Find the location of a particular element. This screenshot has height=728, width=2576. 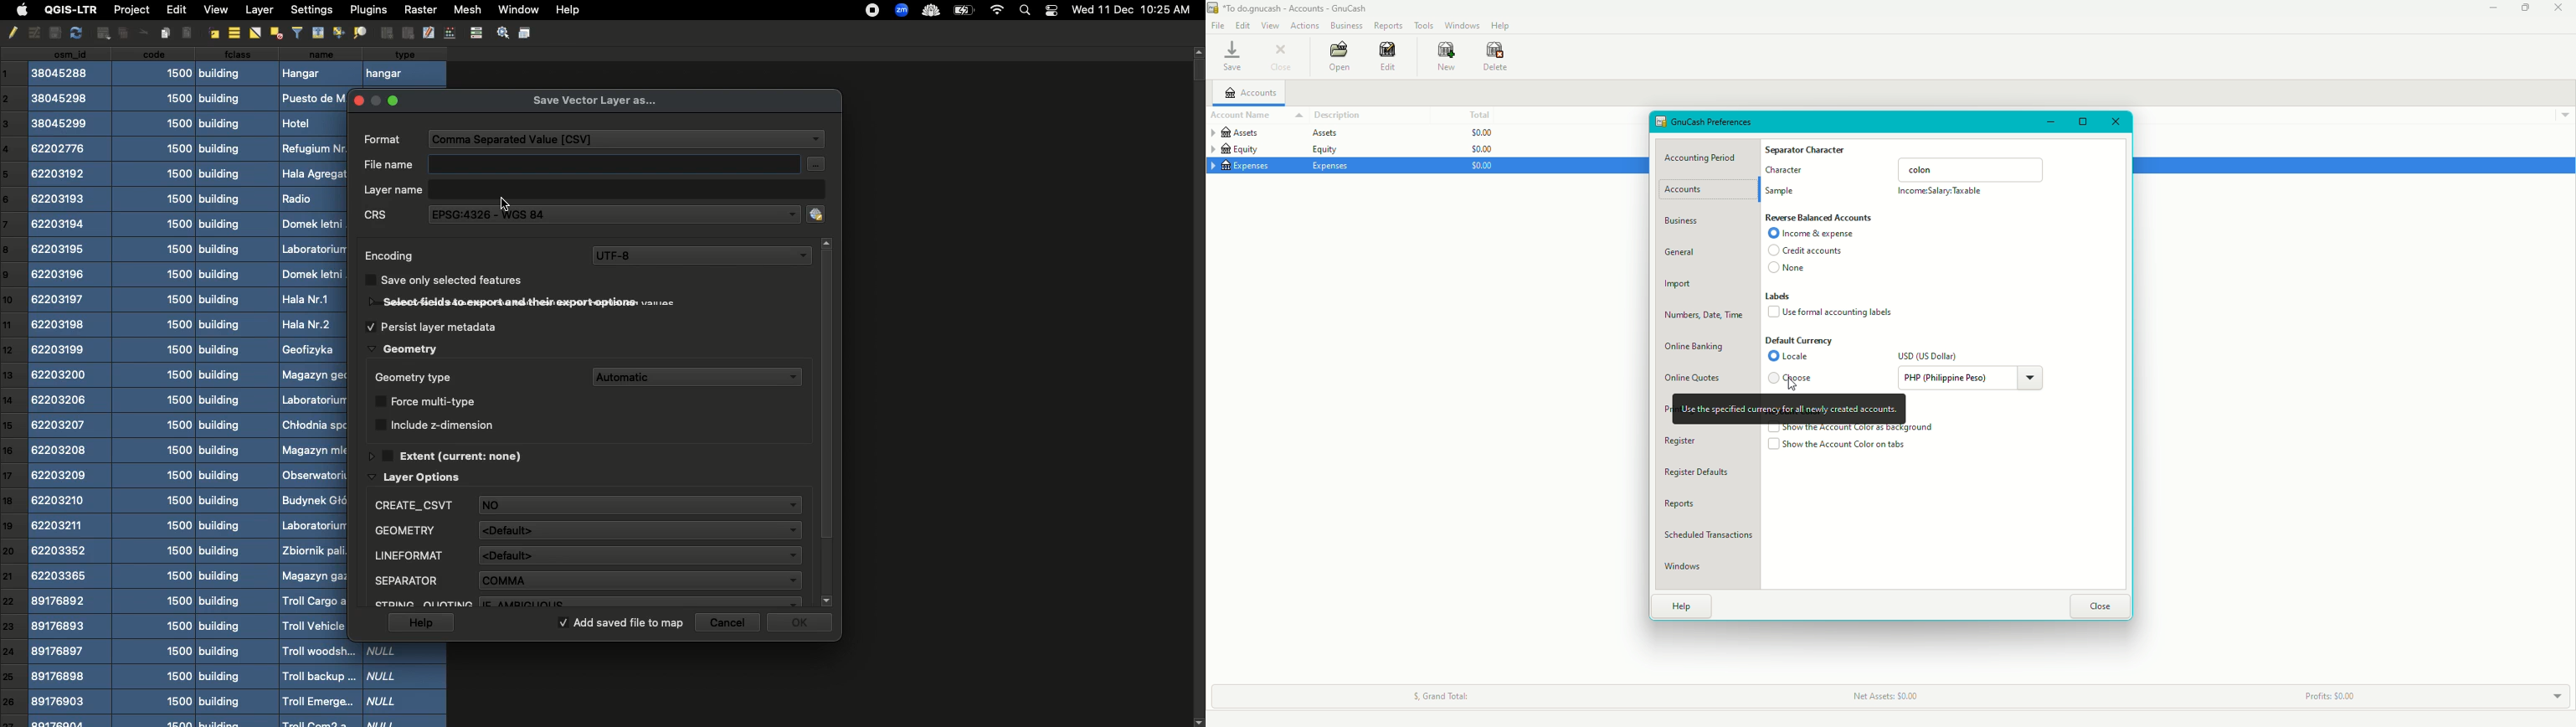

Select fields to export and their export options is located at coordinates (506, 303).